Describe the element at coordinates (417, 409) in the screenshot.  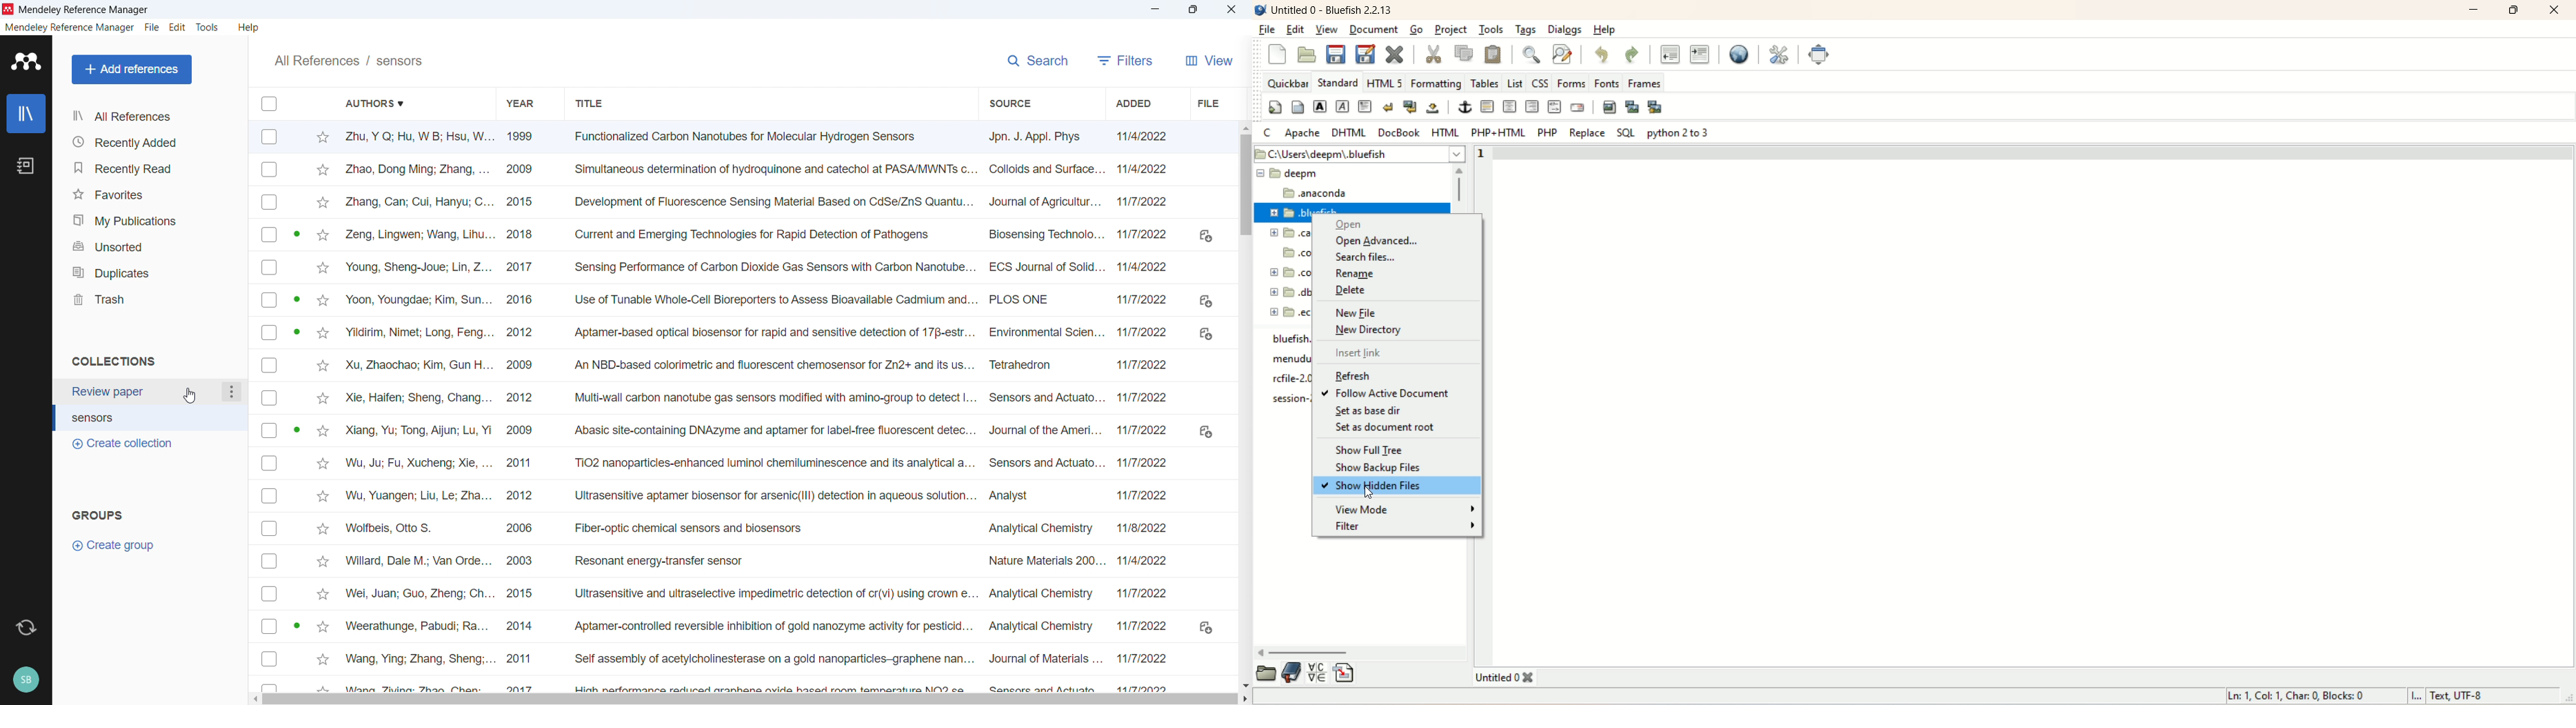
I see `Authors of individual entries ` at that location.